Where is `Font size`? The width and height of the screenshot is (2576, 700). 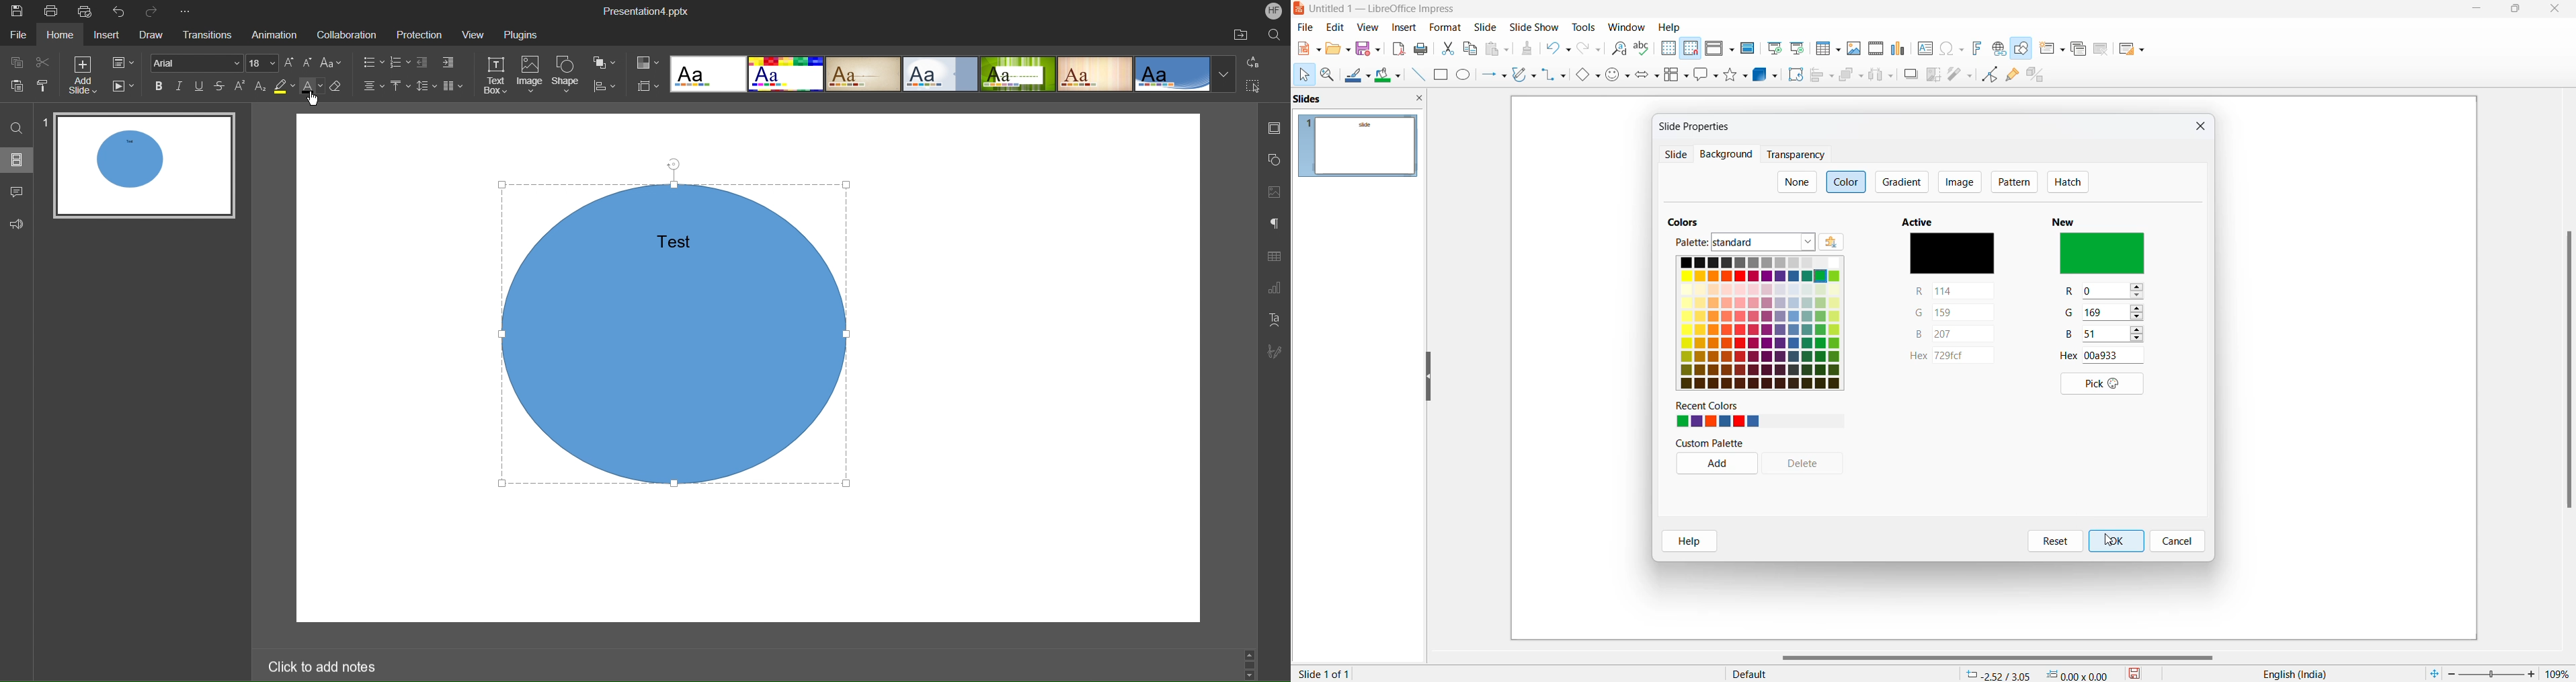
Font size is located at coordinates (264, 63).